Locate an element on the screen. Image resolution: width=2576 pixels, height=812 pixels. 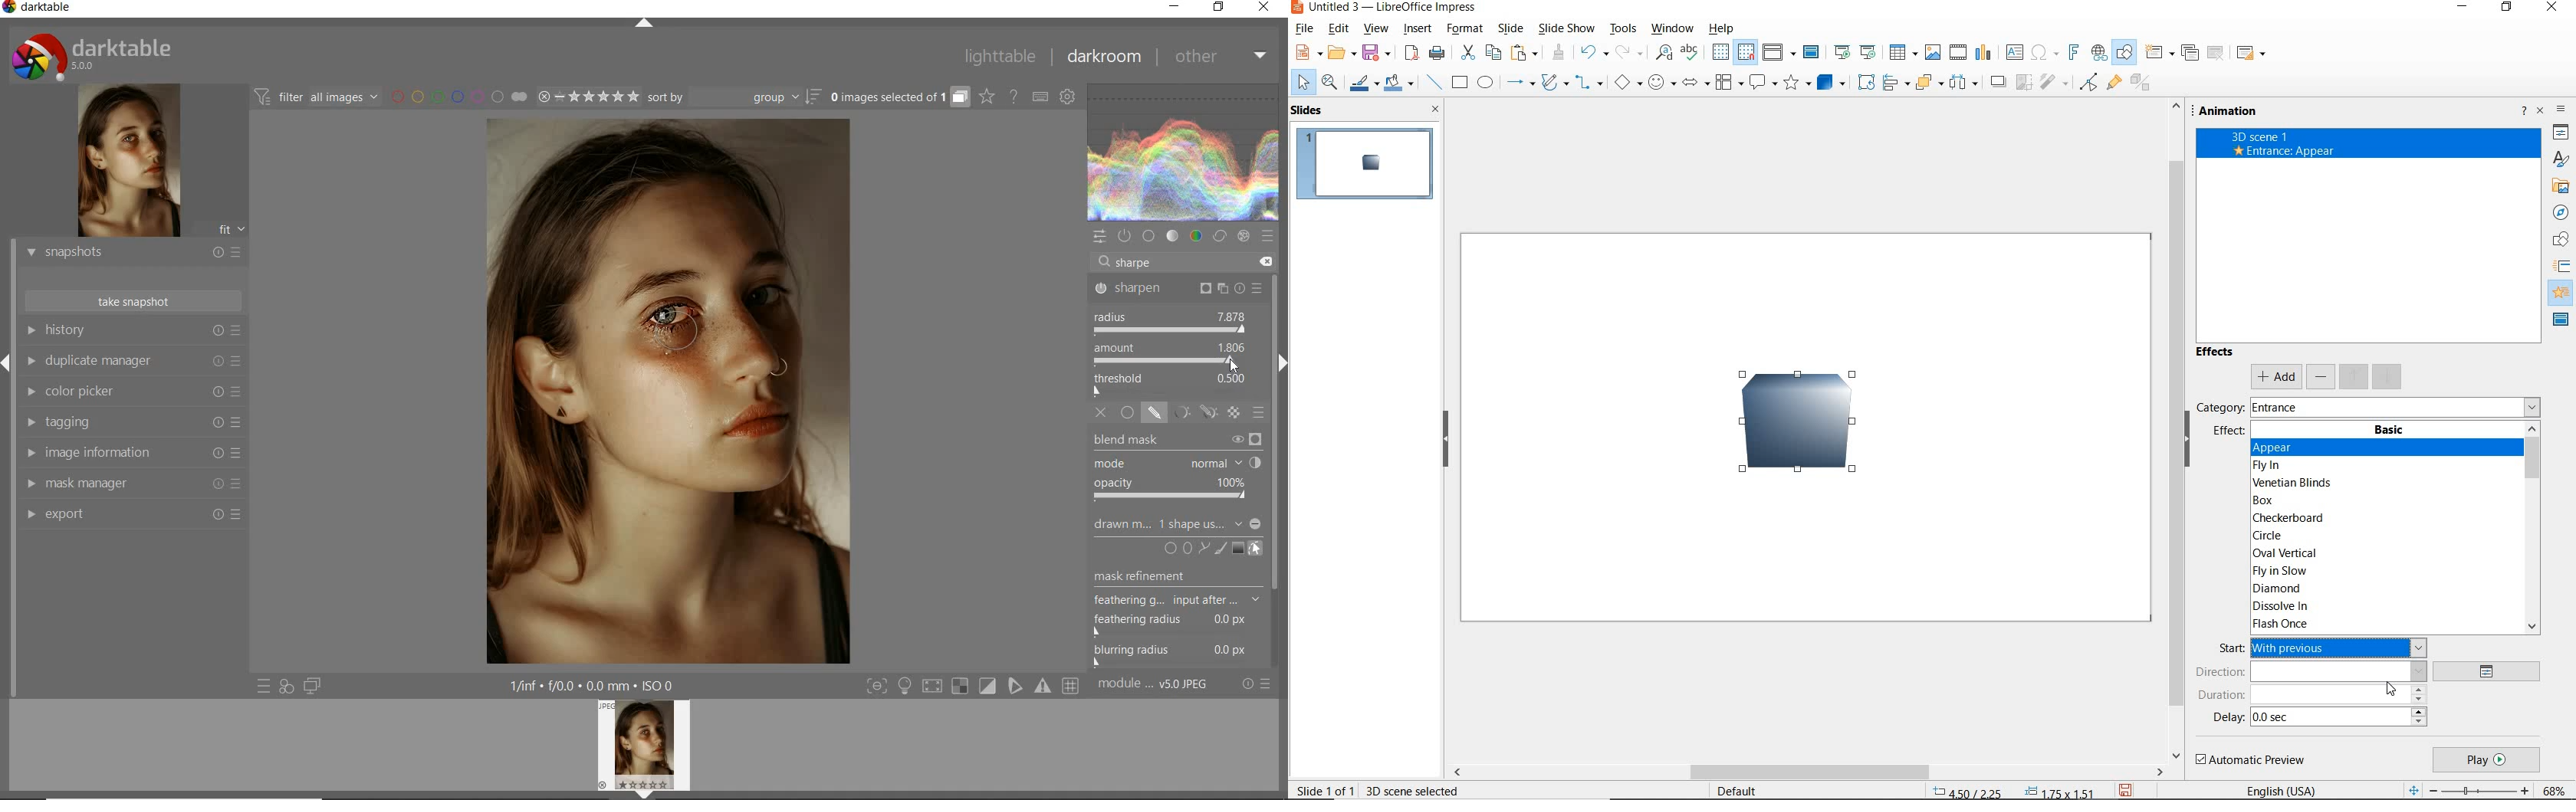
OFF is located at coordinates (1103, 414).